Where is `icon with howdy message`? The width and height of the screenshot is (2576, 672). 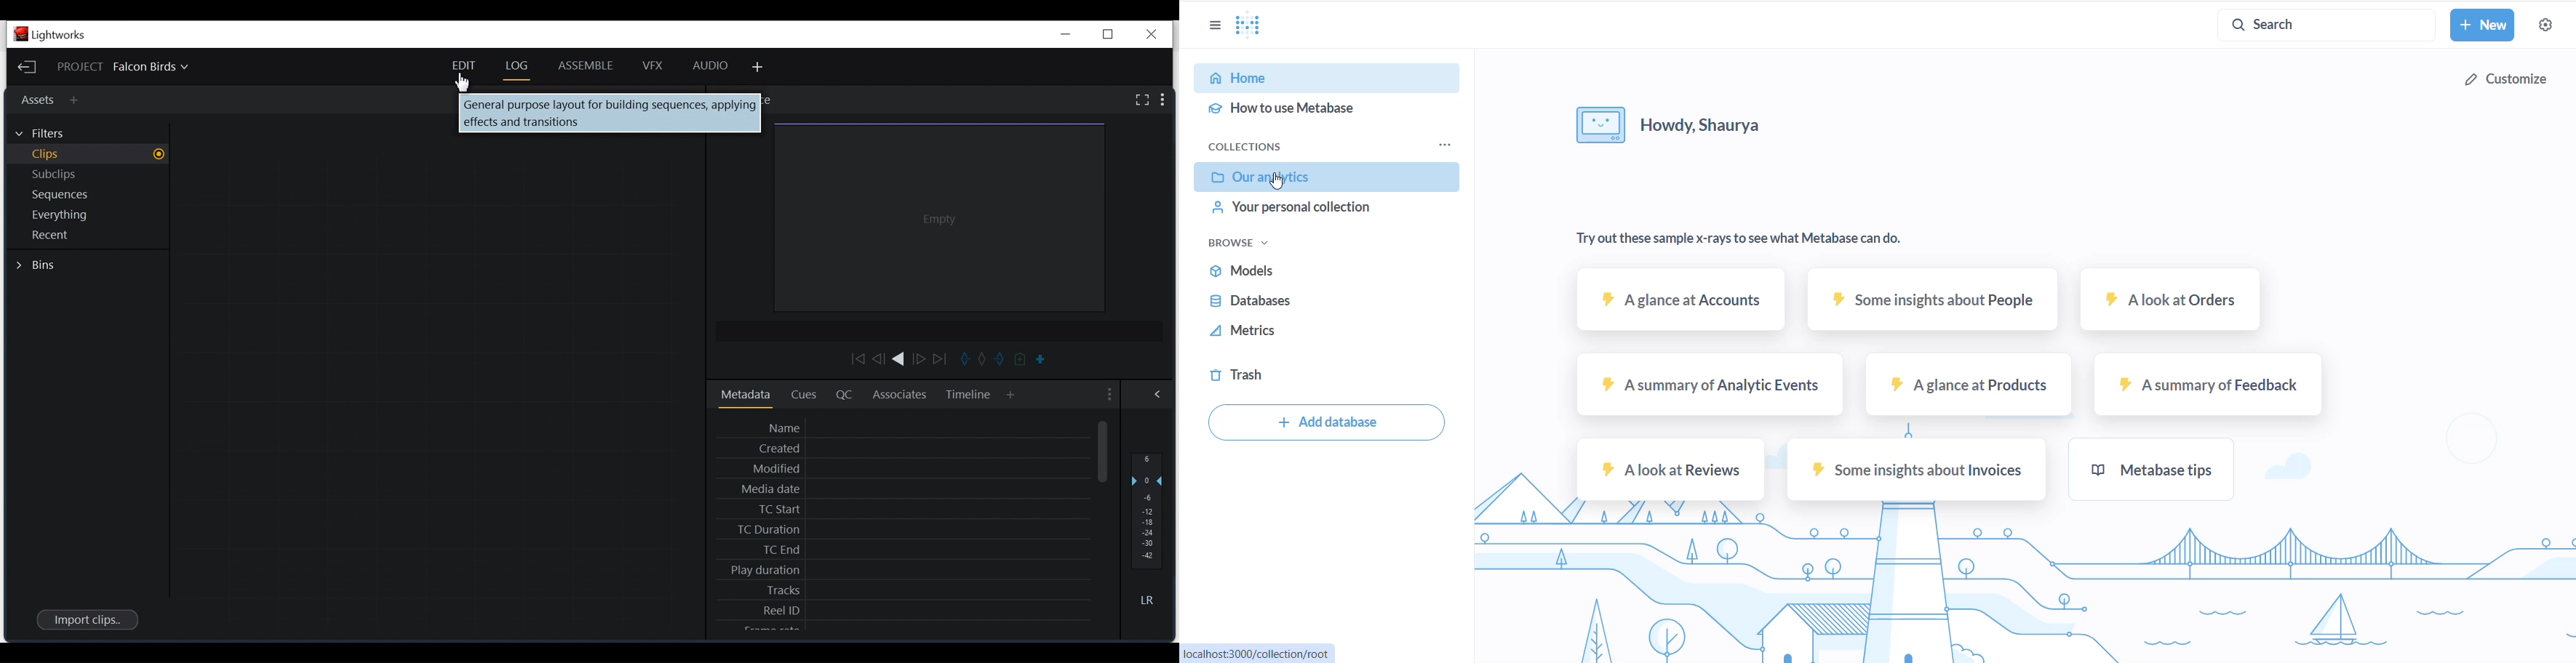
icon with howdy message is located at coordinates (1592, 124).